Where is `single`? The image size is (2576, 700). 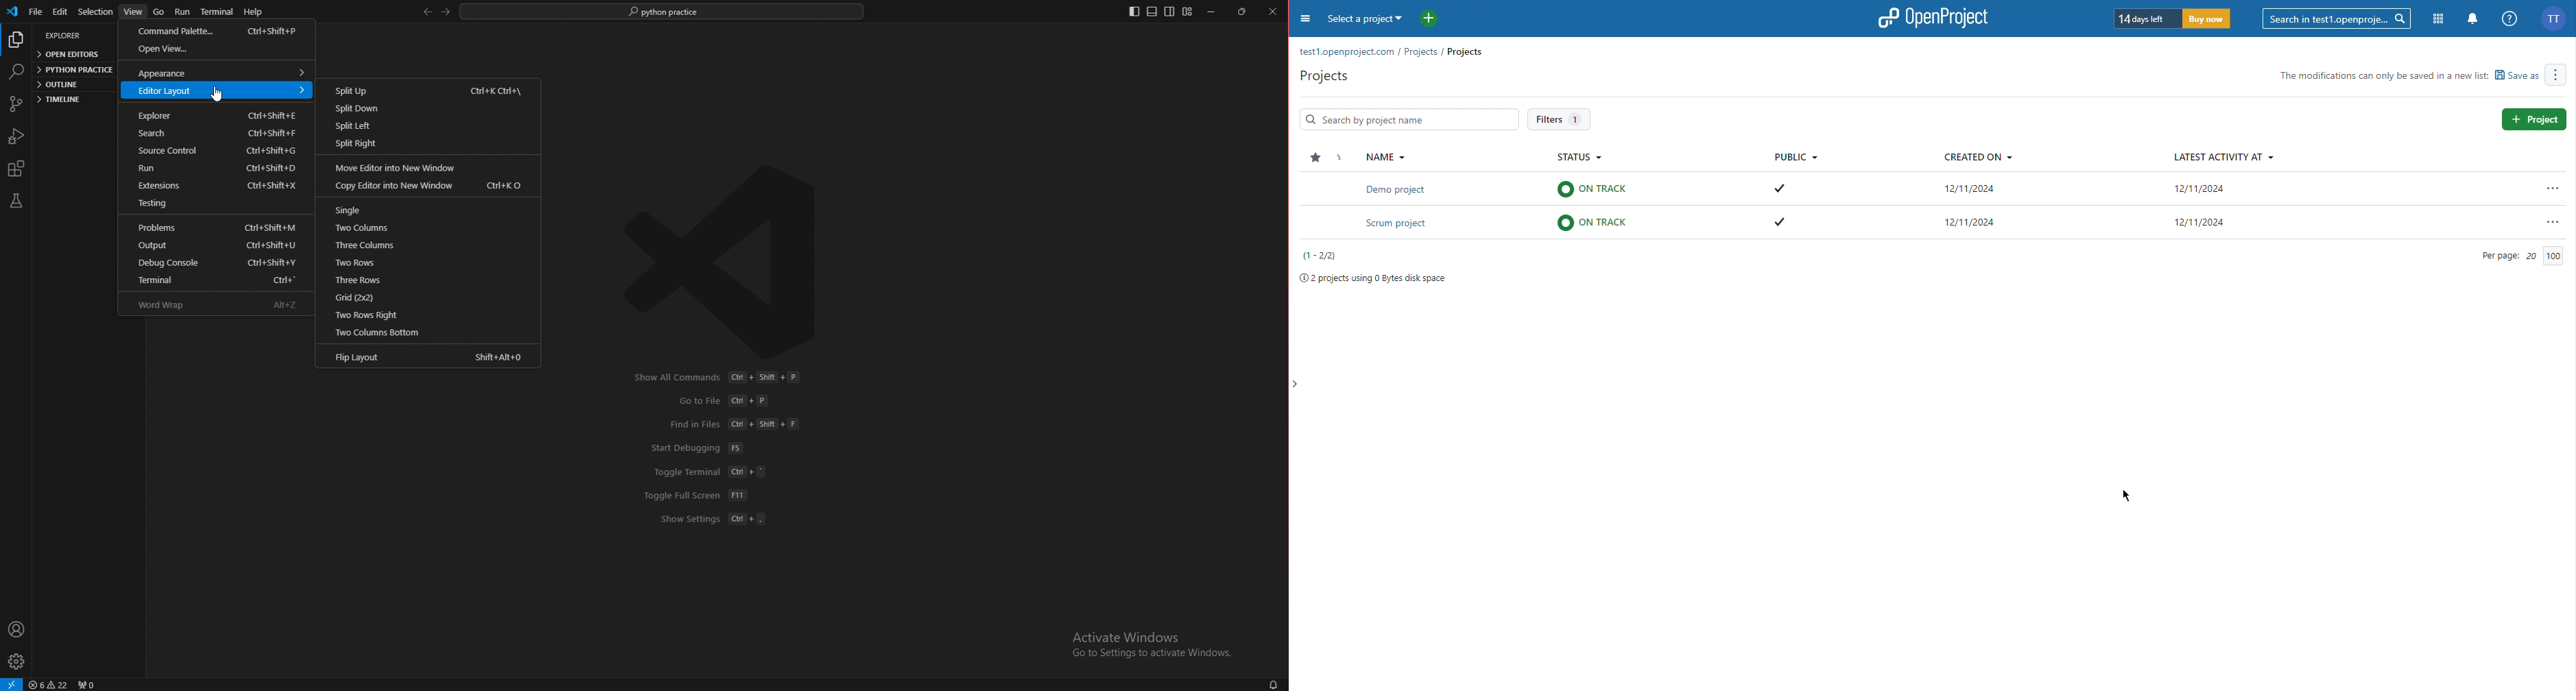
single is located at coordinates (422, 209).